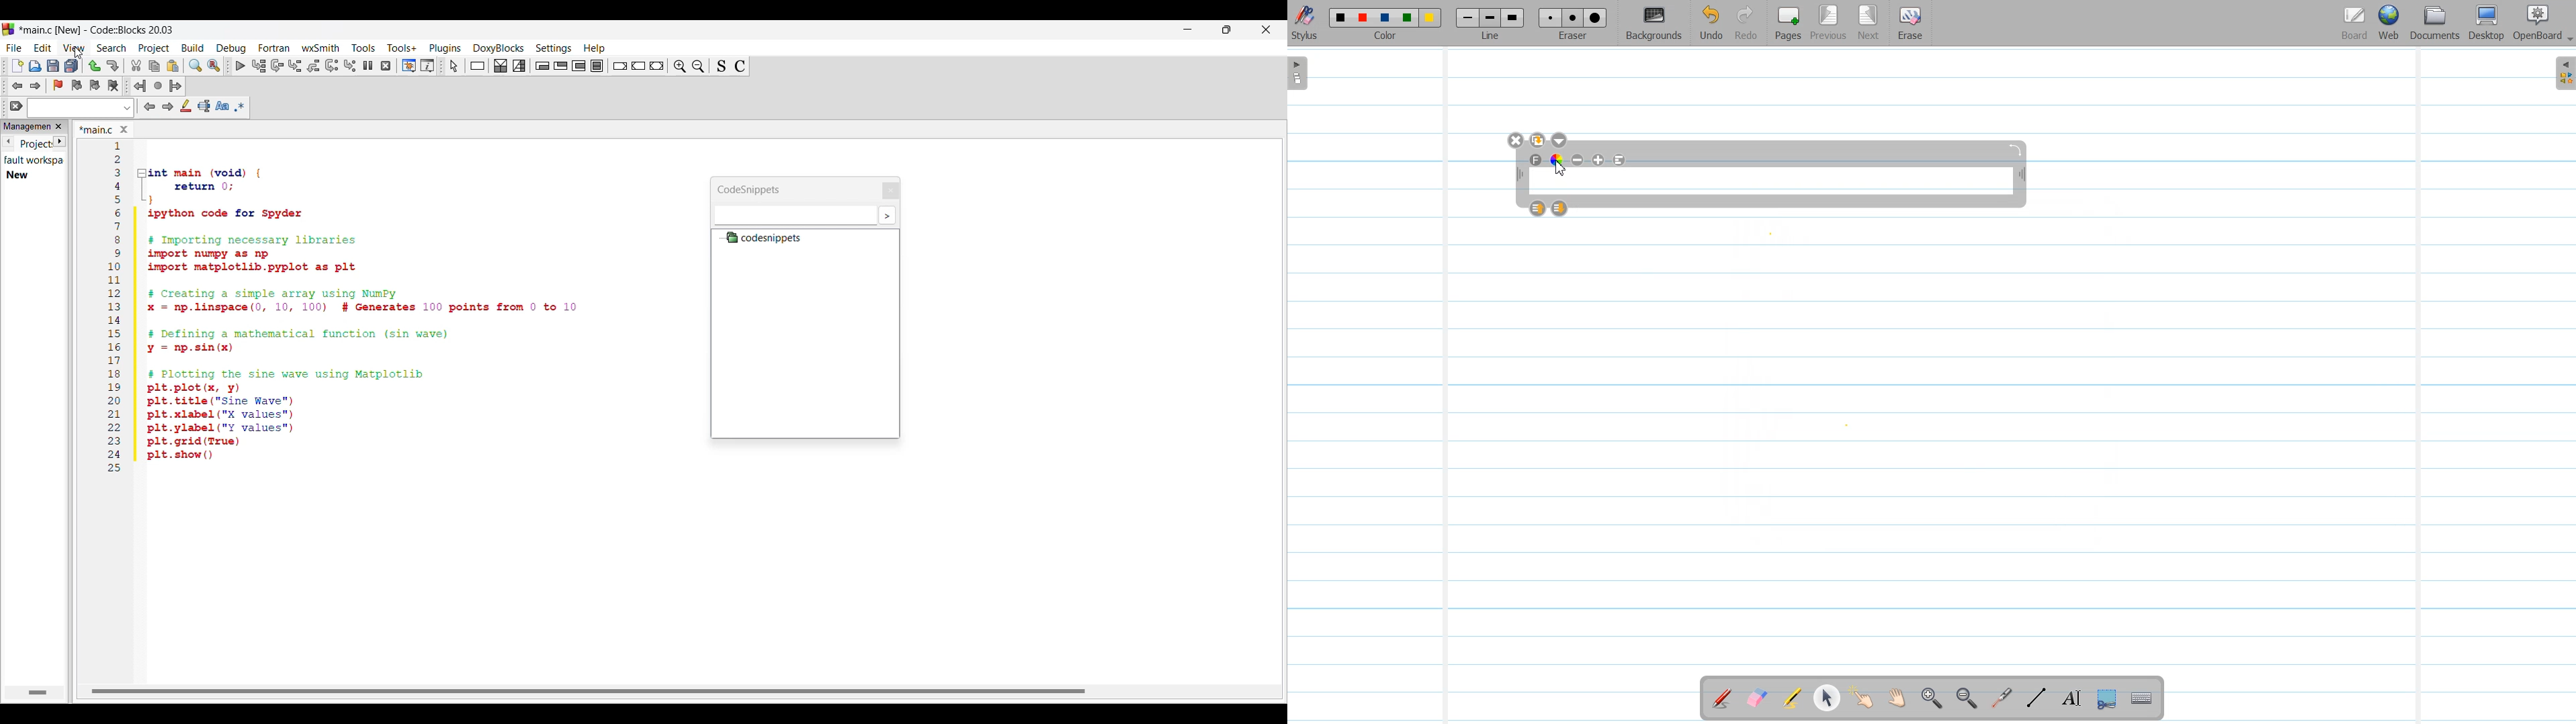 The image size is (2576, 728). Describe the element at coordinates (402, 48) in the screenshot. I see `Tools+ menu` at that location.